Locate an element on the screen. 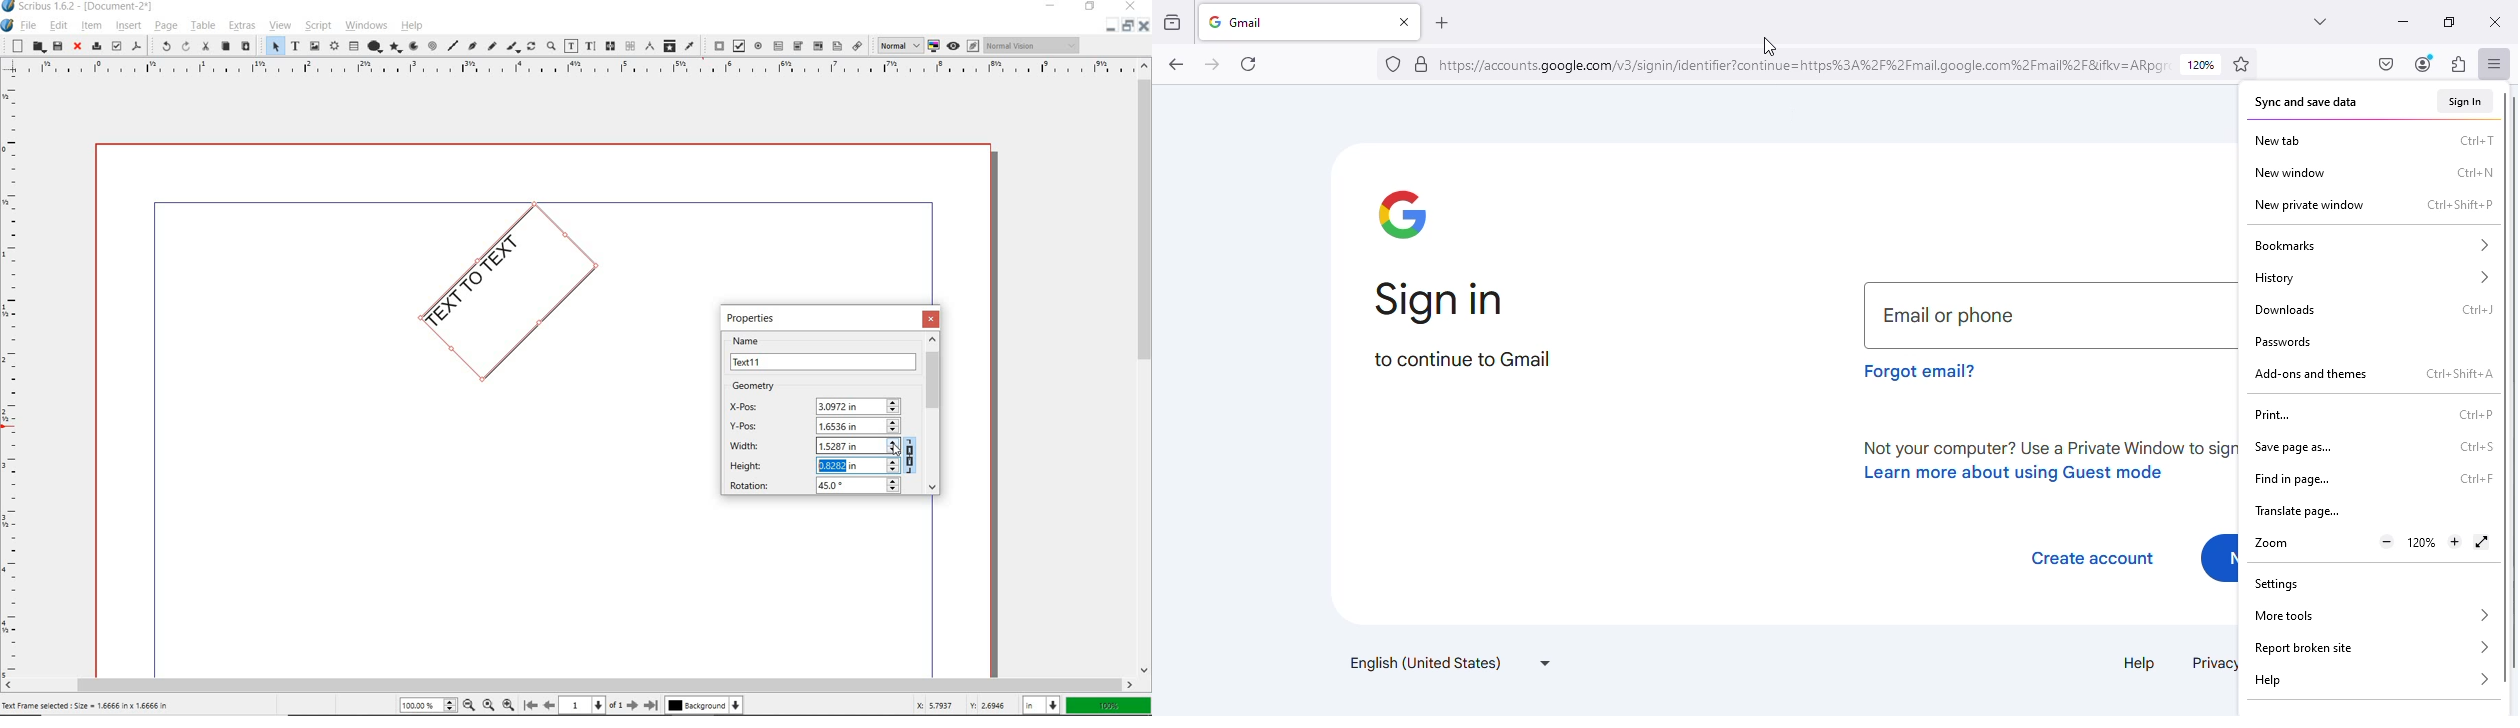 The image size is (2520, 728). zoom factor is located at coordinates (1109, 706).